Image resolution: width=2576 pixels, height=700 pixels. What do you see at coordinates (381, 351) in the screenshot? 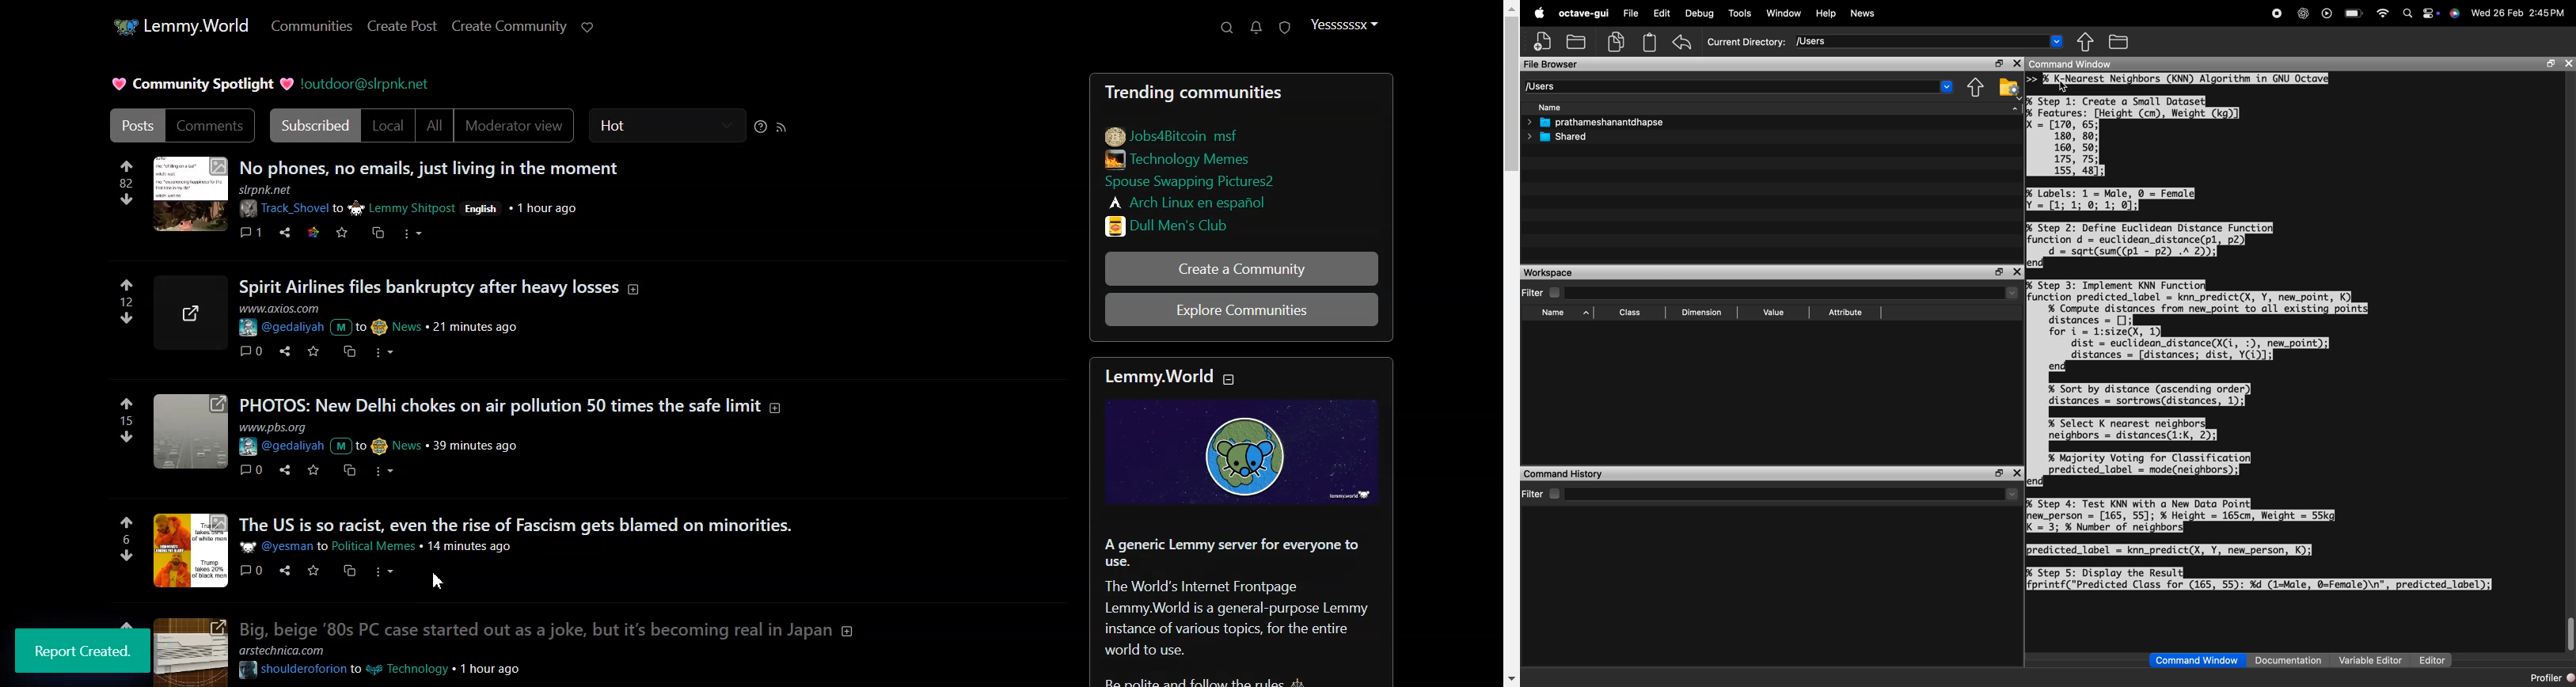
I see `more` at bounding box center [381, 351].